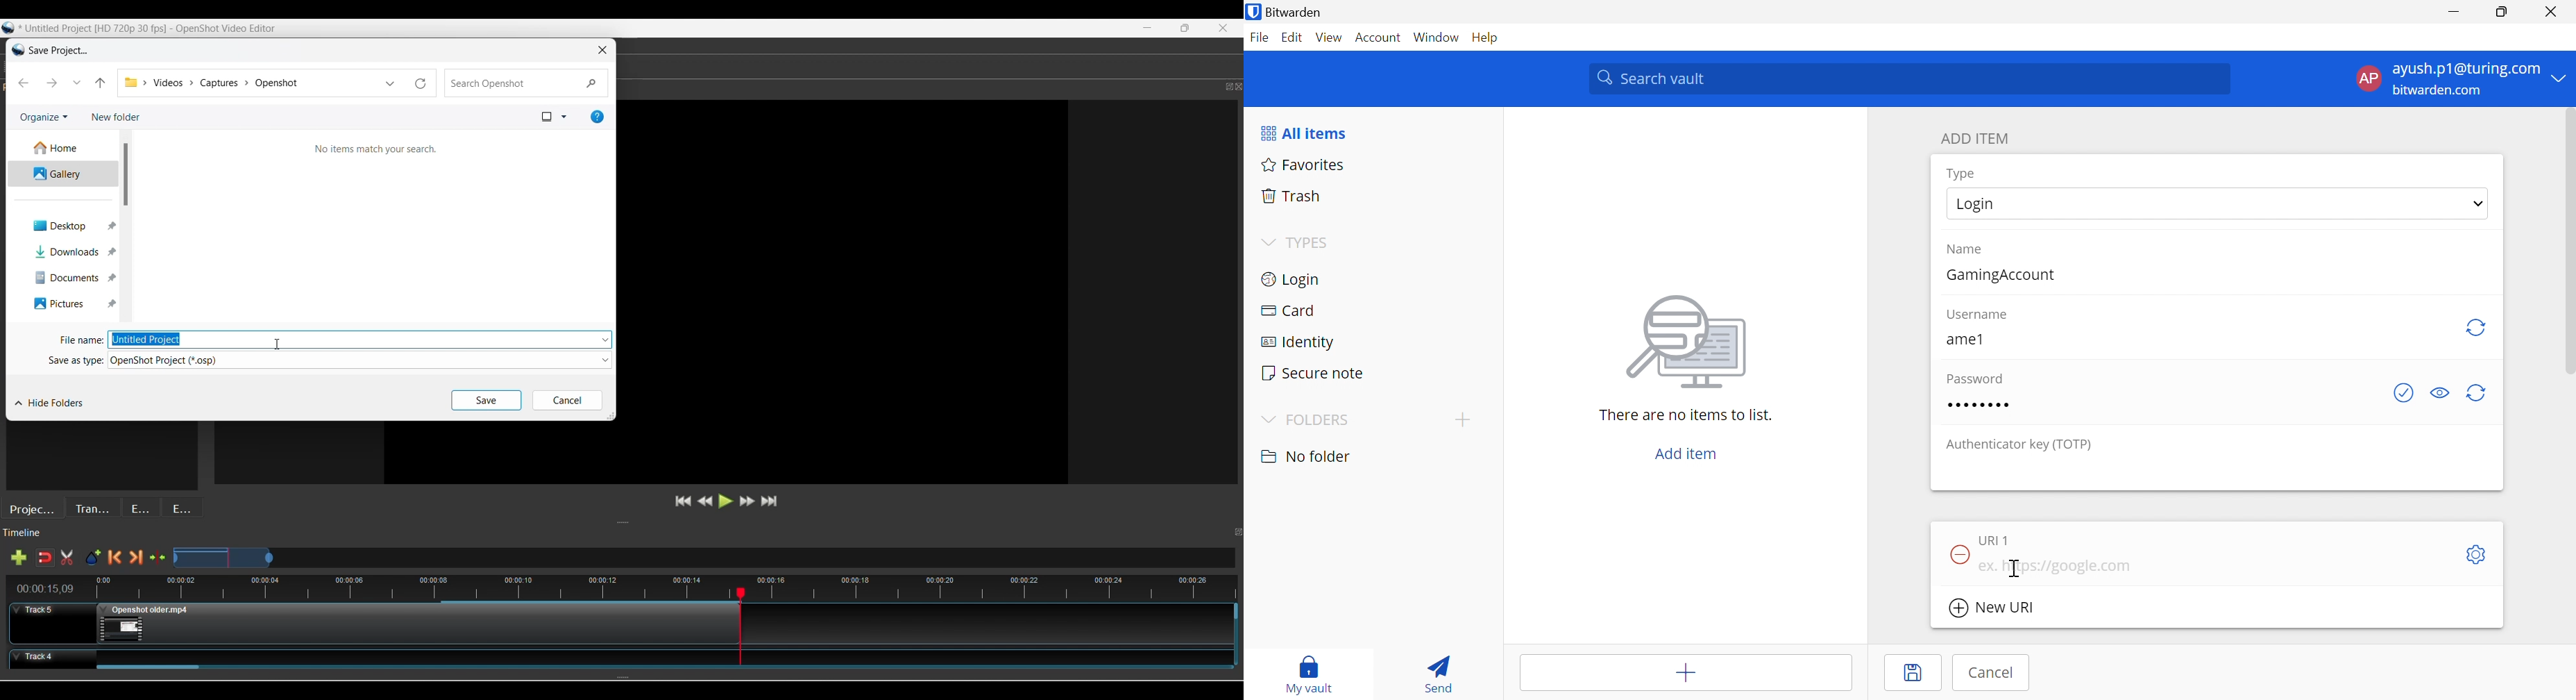 This screenshot has width=2576, height=700. I want to click on Settings, so click(2479, 554).